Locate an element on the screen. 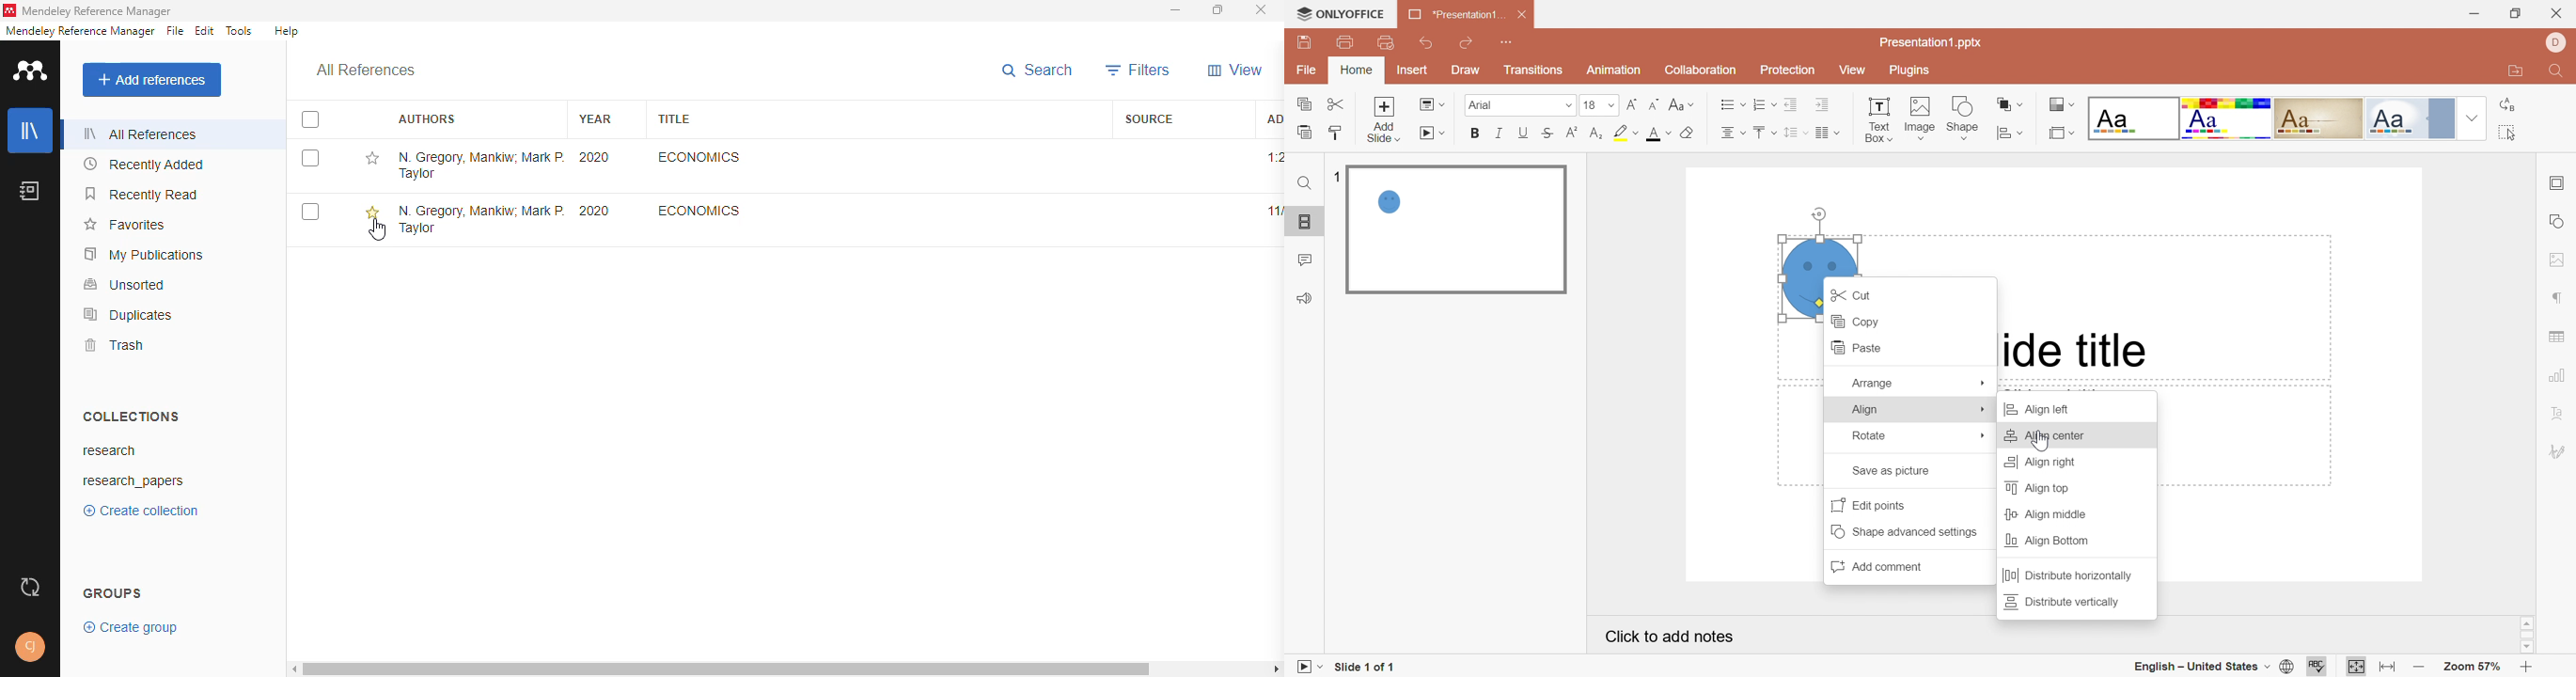 This screenshot has height=700, width=2576. Presentation1.pptx is located at coordinates (1933, 42).